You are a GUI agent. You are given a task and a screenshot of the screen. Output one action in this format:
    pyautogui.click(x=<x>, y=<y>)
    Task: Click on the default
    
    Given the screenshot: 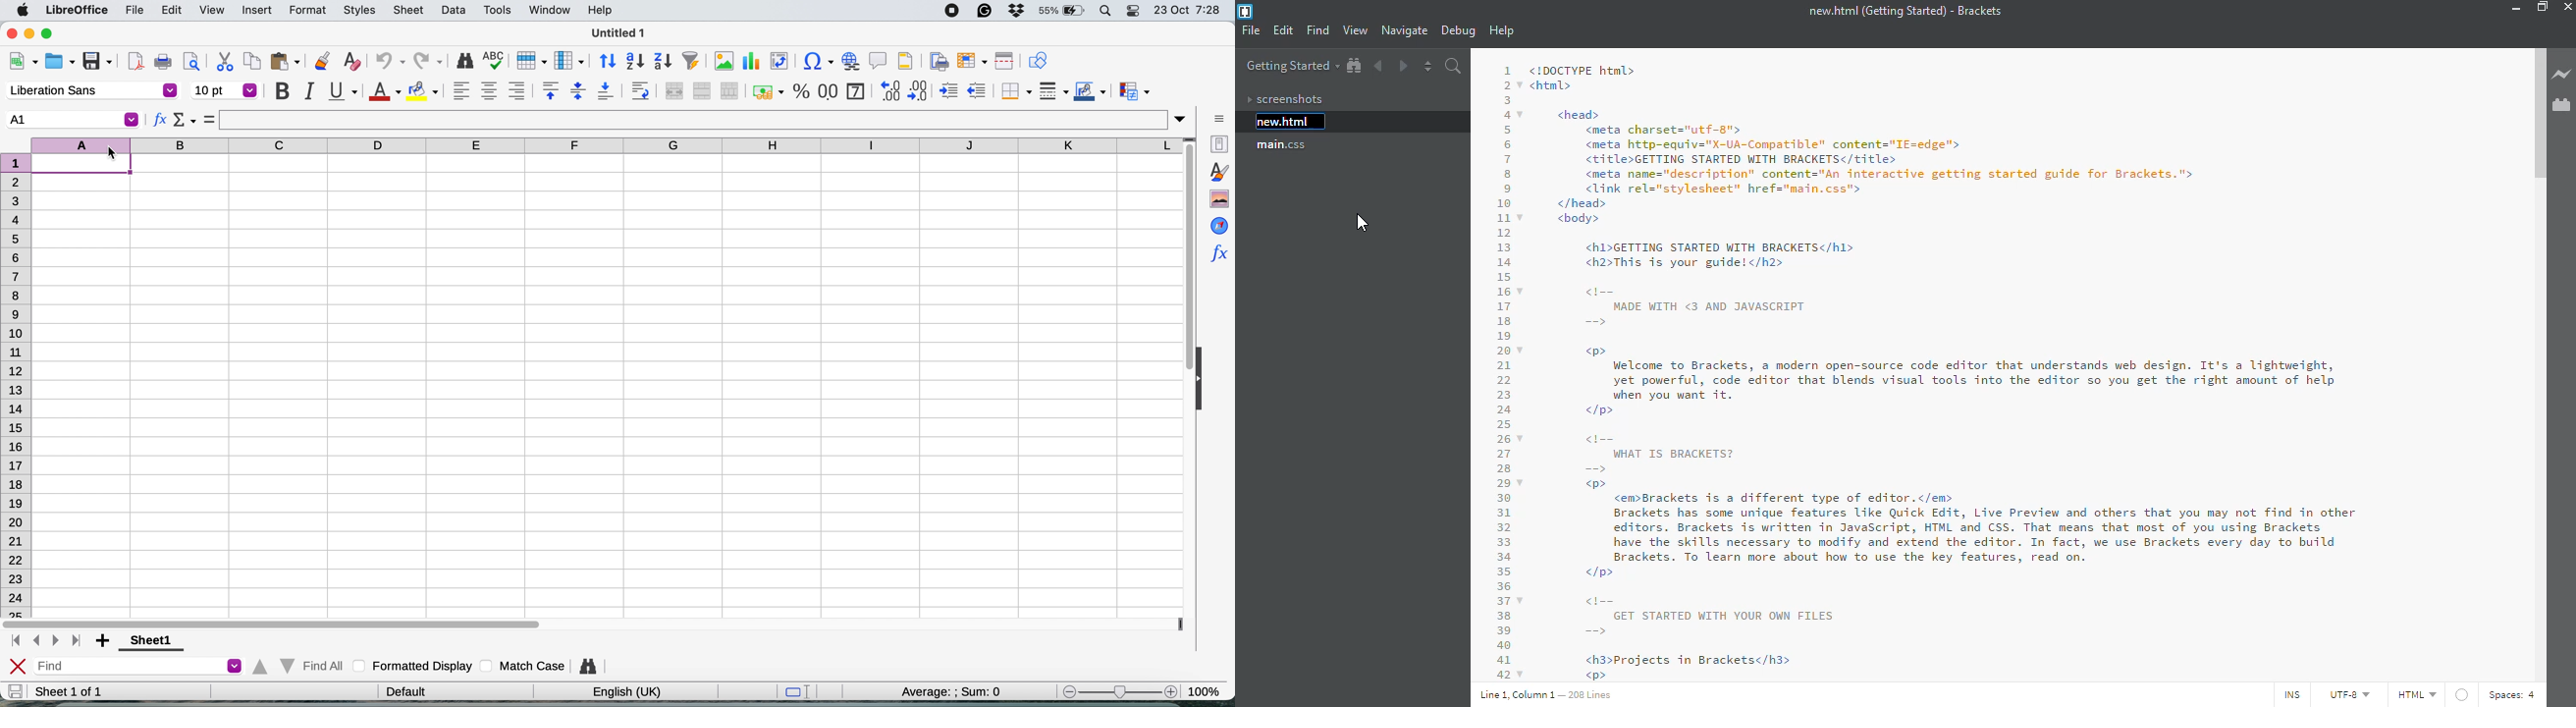 What is the action you would take?
    pyautogui.click(x=404, y=690)
    